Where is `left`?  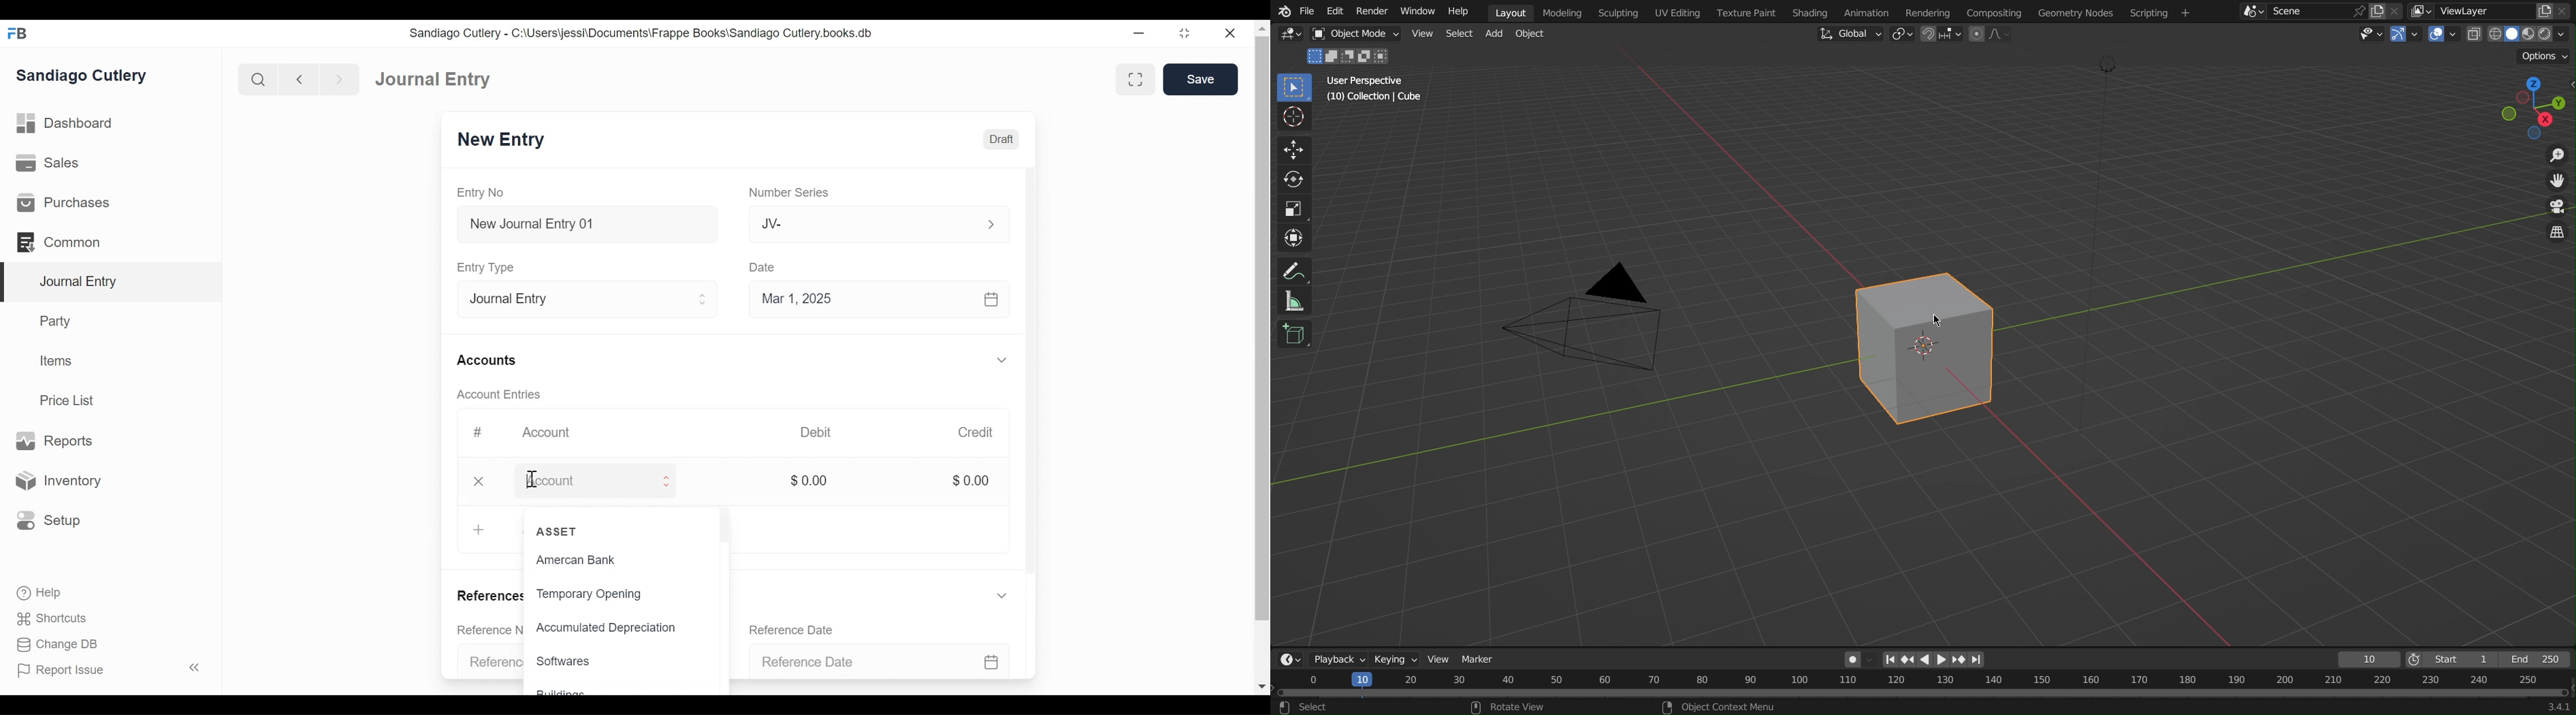
left is located at coordinates (1926, 660).